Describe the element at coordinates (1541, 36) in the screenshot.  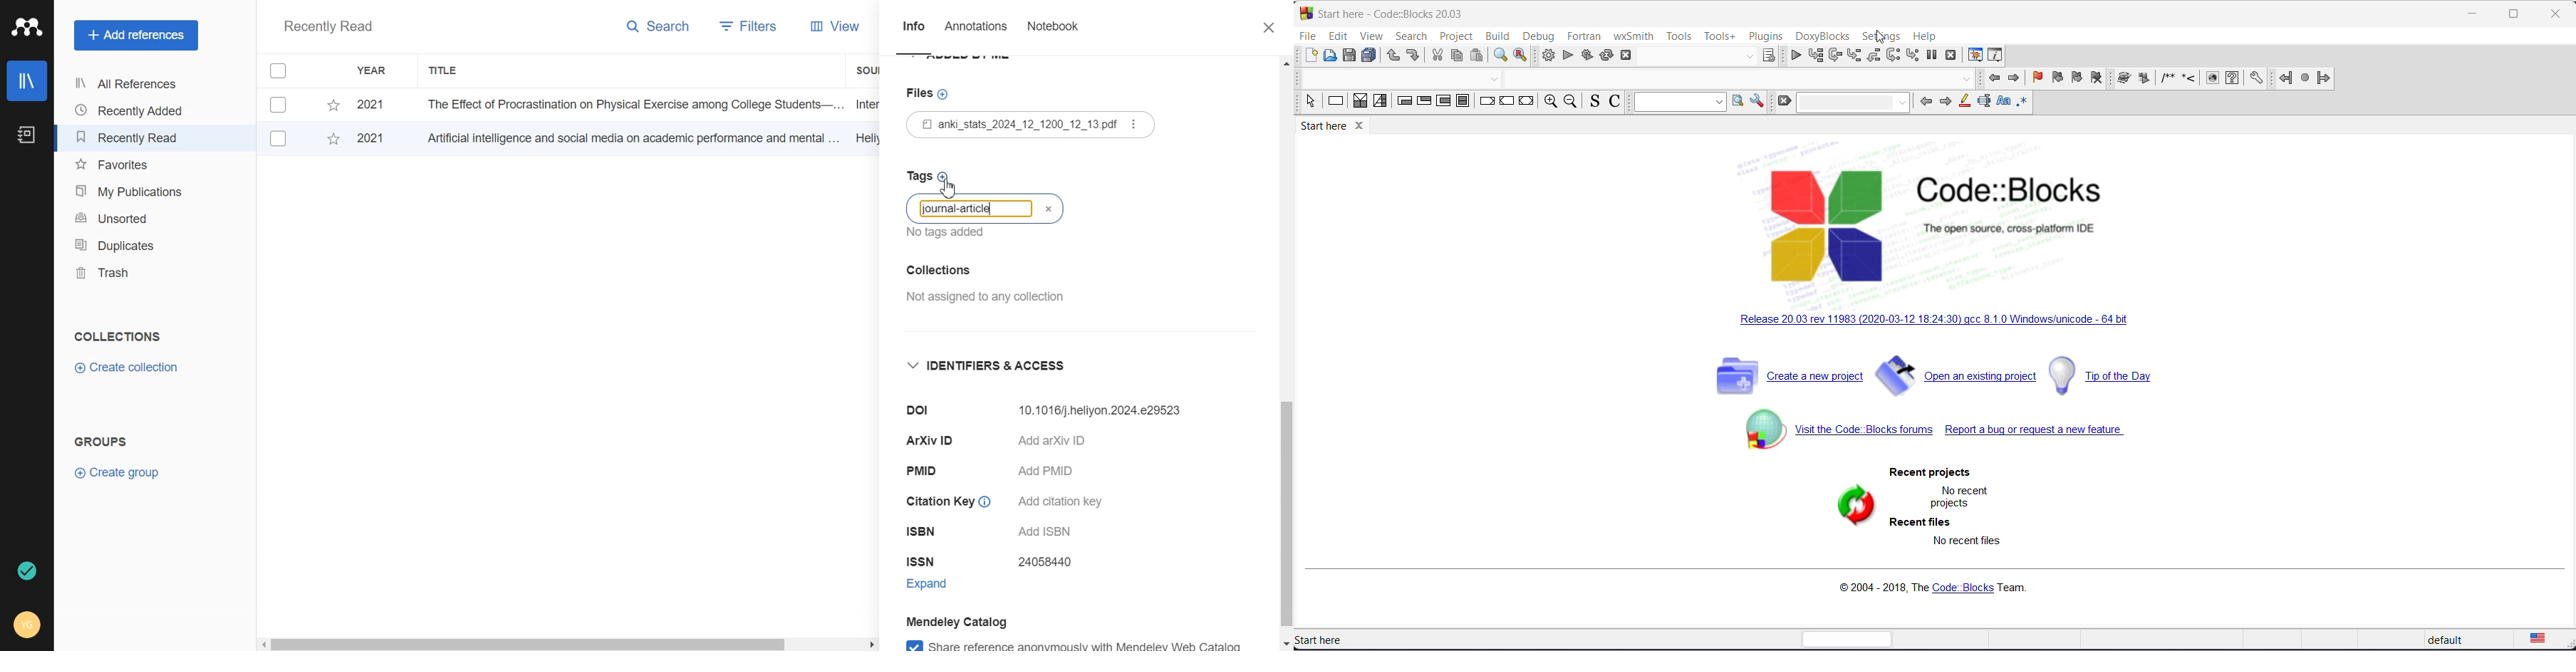
I see `debug` at that location.